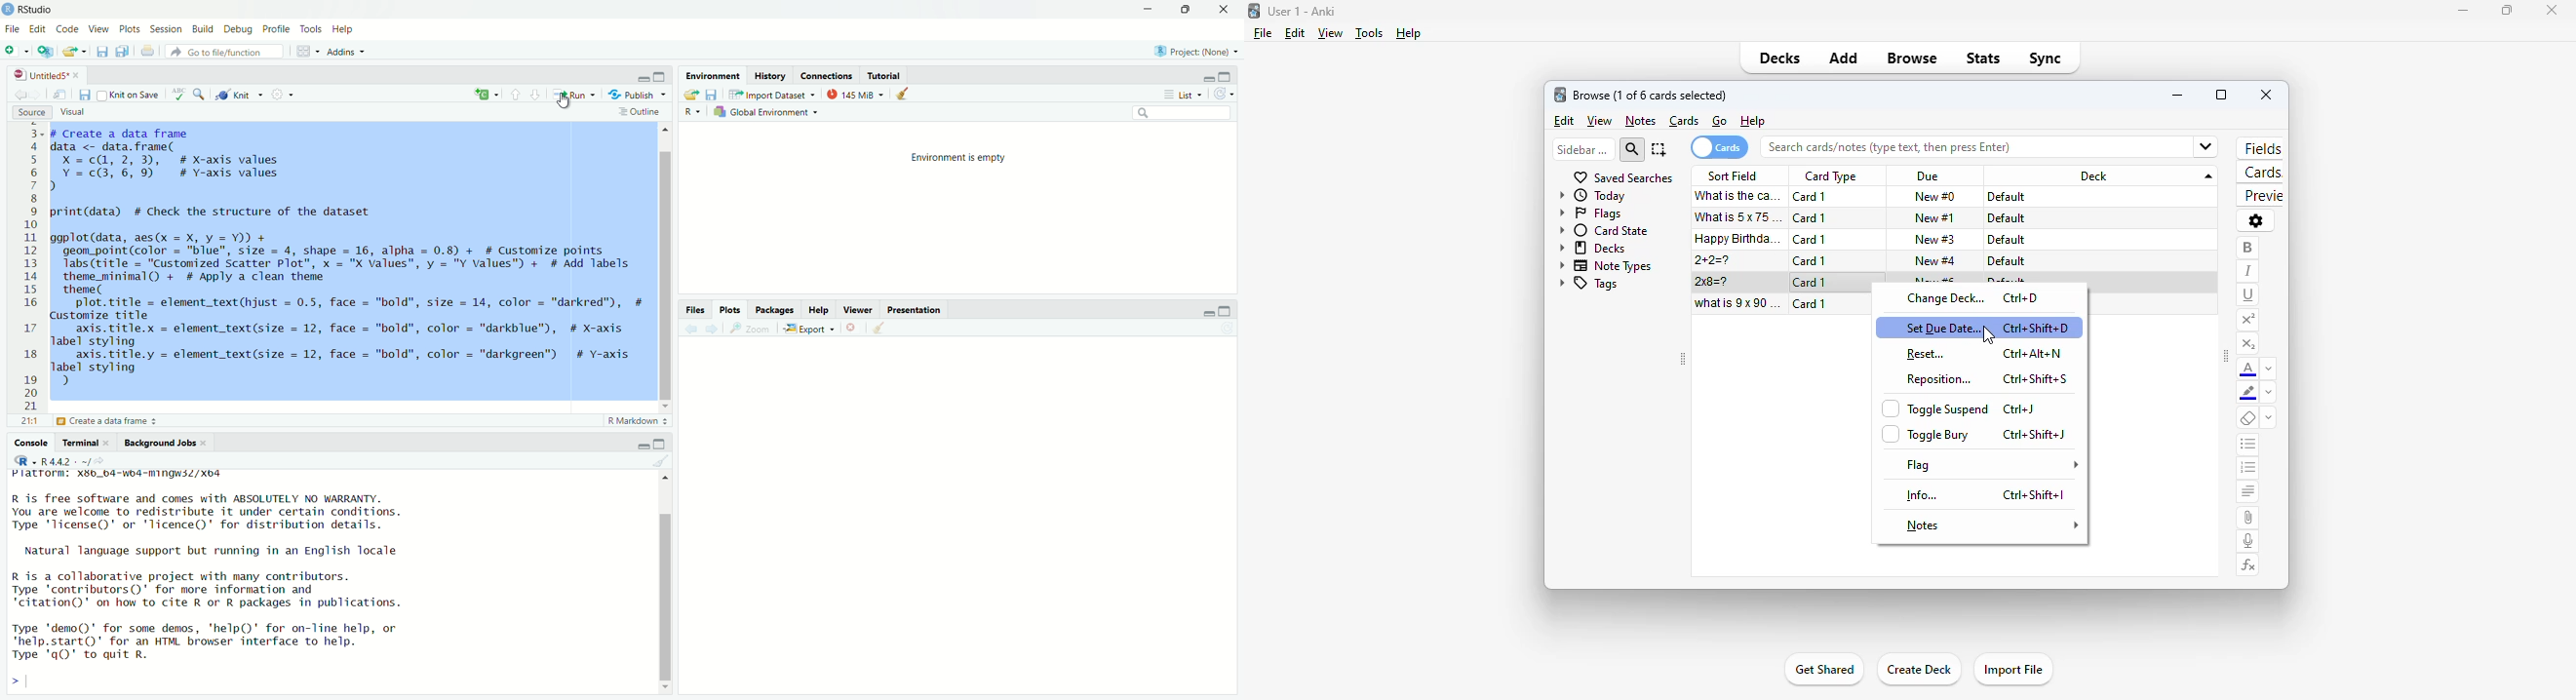  I want to click on cursor, so click(1990, 336).